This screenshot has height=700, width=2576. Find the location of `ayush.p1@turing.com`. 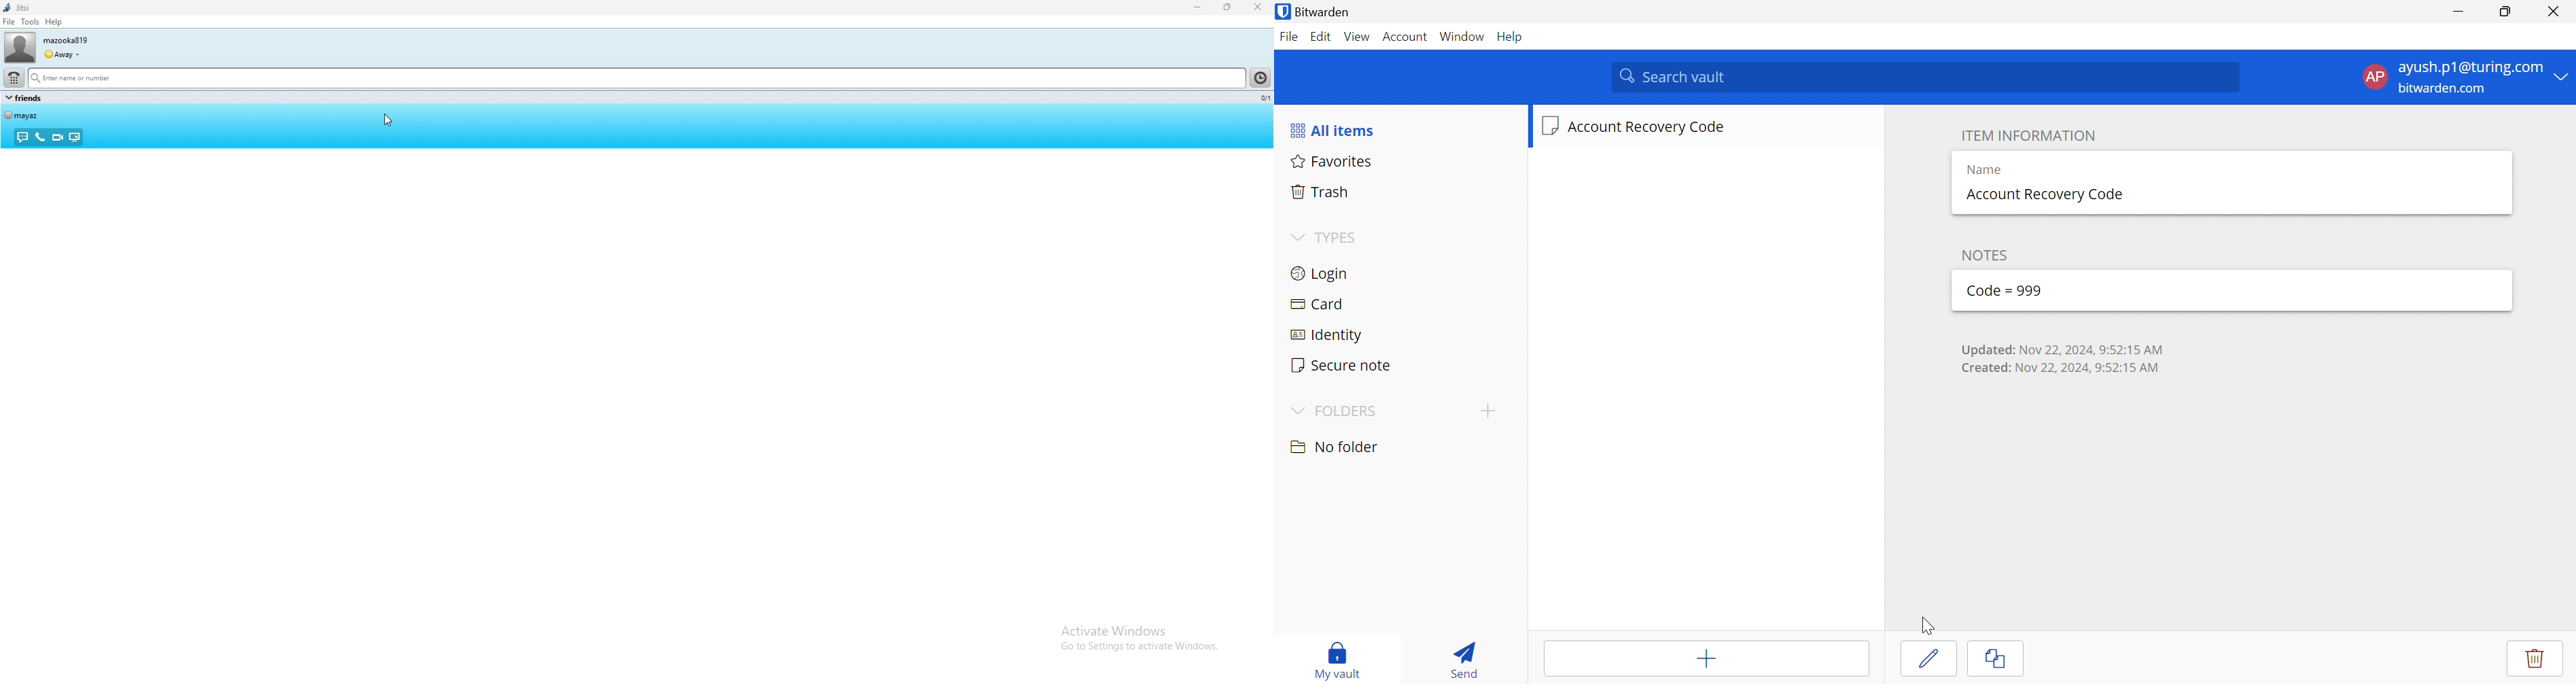

ayush.p1@turing.com is located at coordinates (2470, 68).